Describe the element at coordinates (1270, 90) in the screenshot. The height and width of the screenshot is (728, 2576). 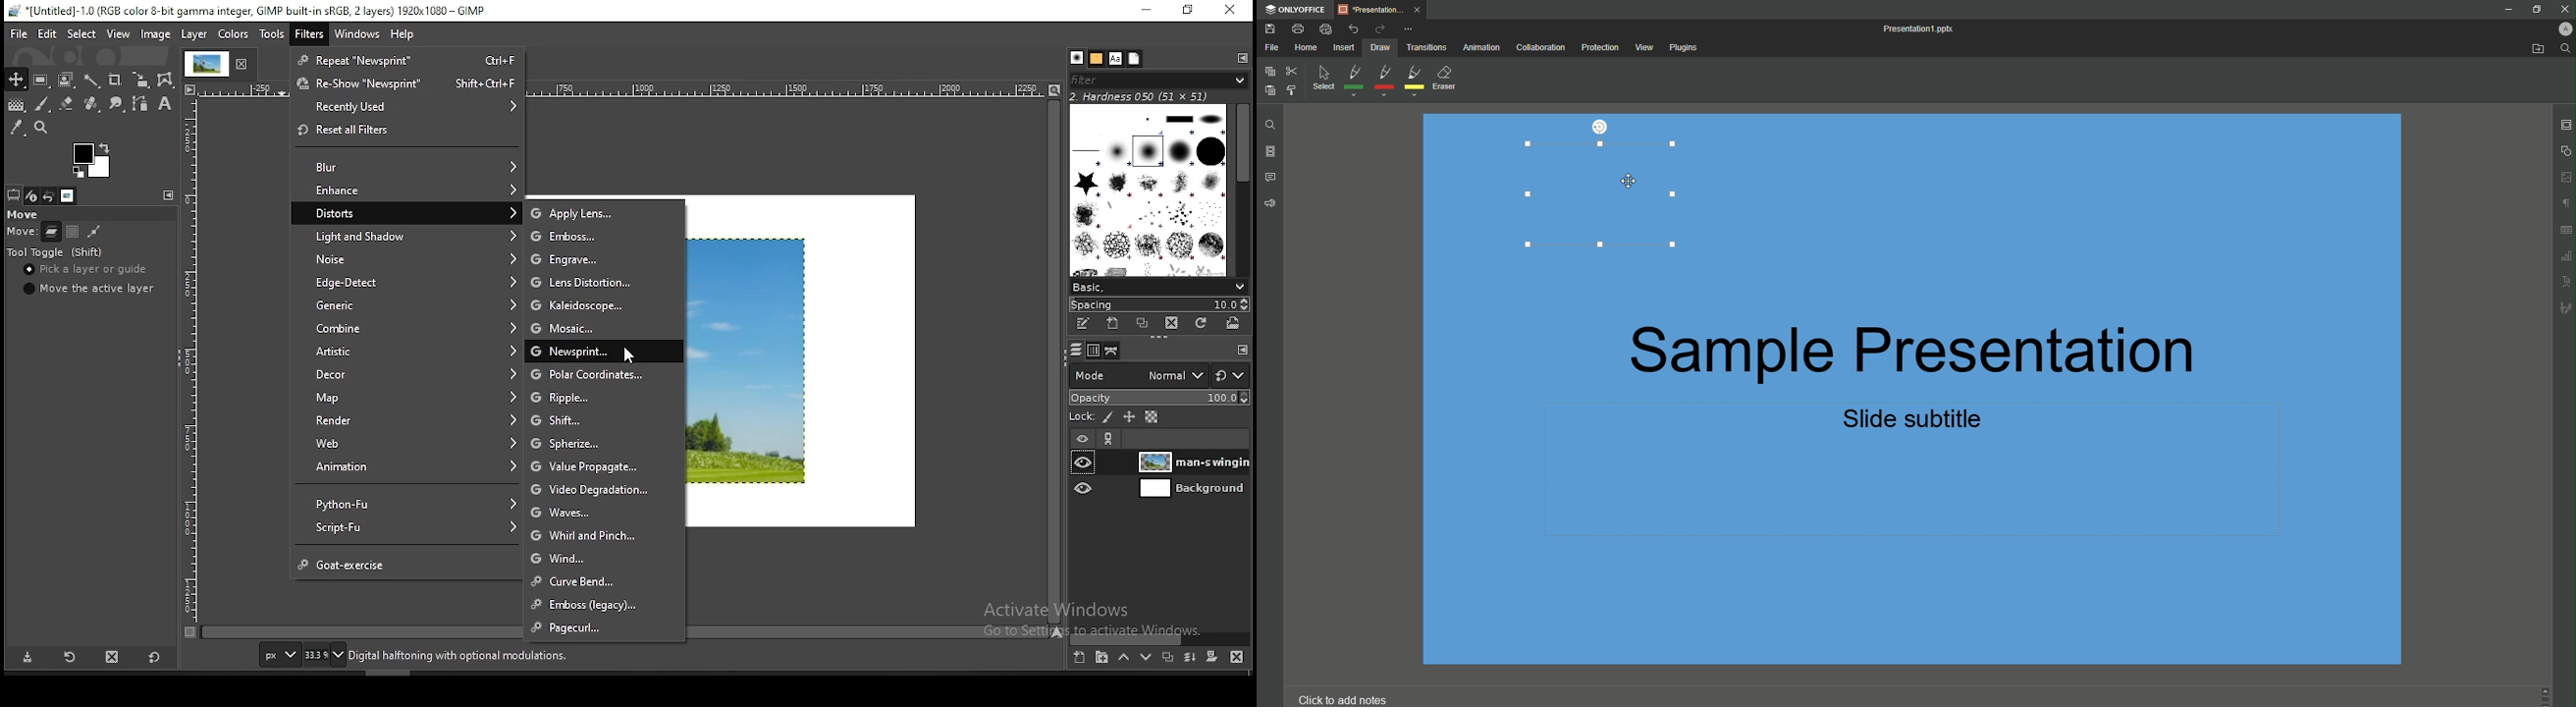
I see `Paste` at that location.